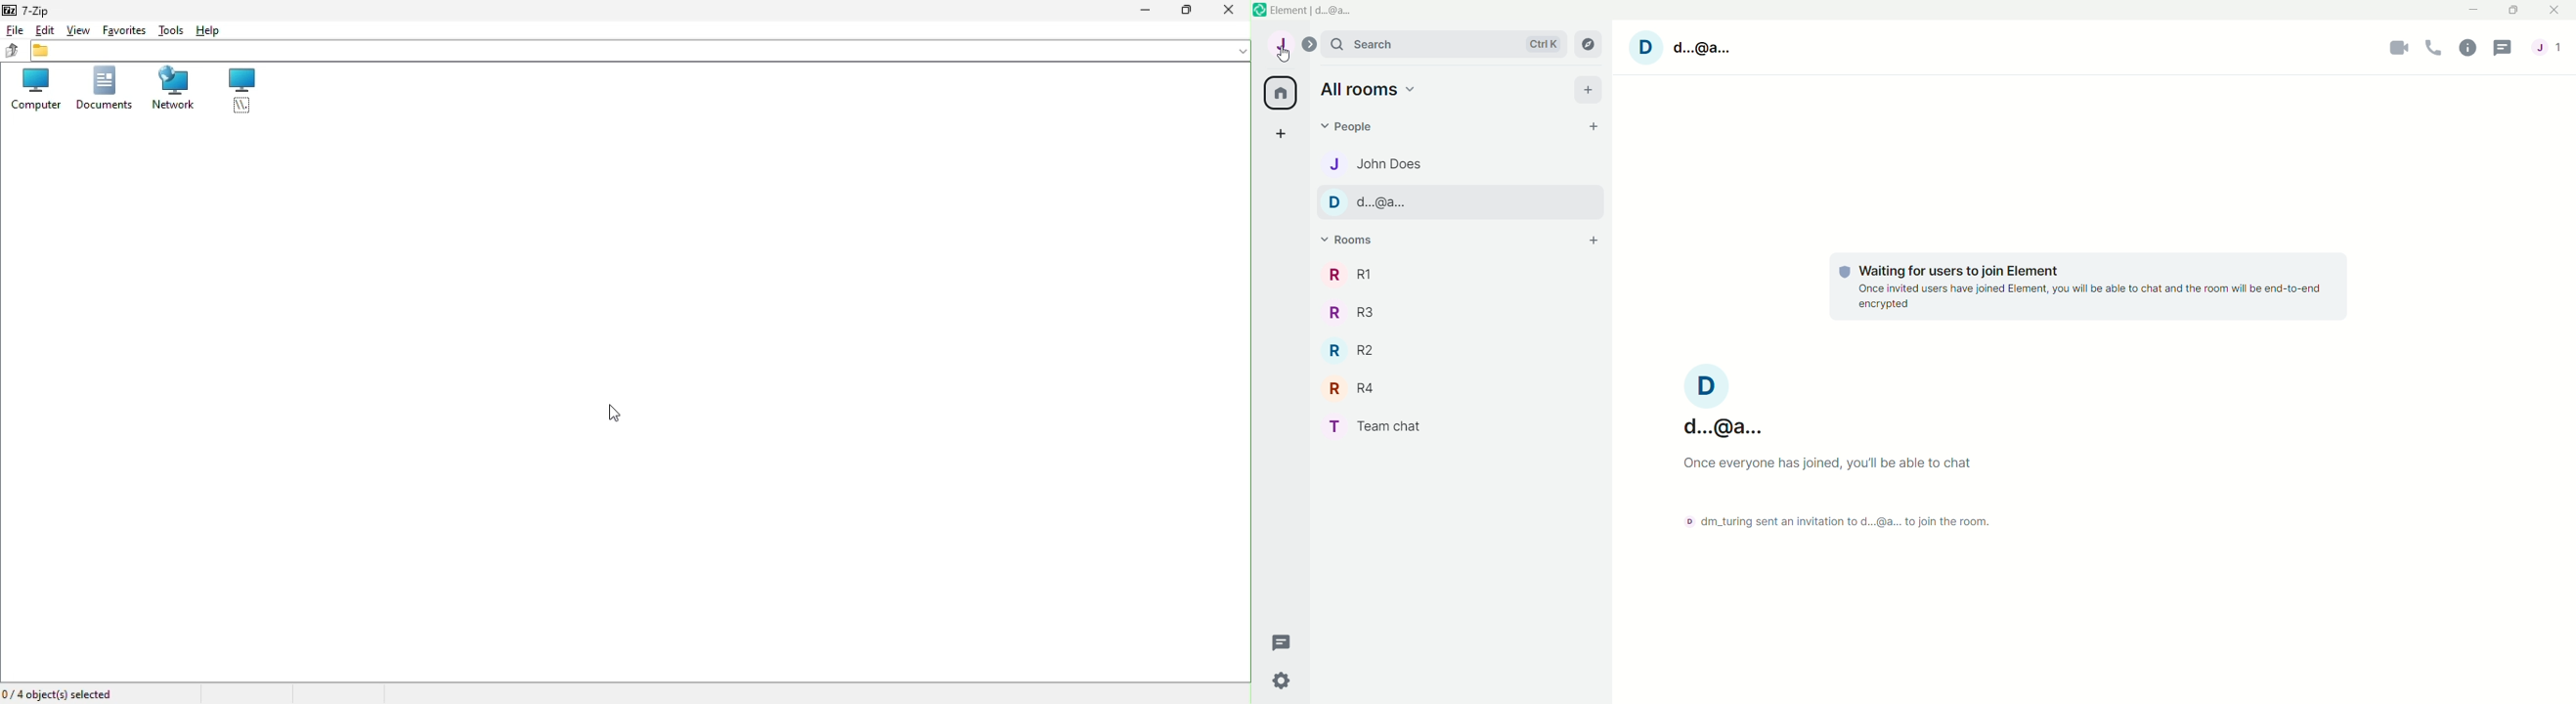 The image size is (2576, 728). What do you see at coordinates (1230, 12) in the screenshot?
I see `Close` at bounding box center [1230, 12].